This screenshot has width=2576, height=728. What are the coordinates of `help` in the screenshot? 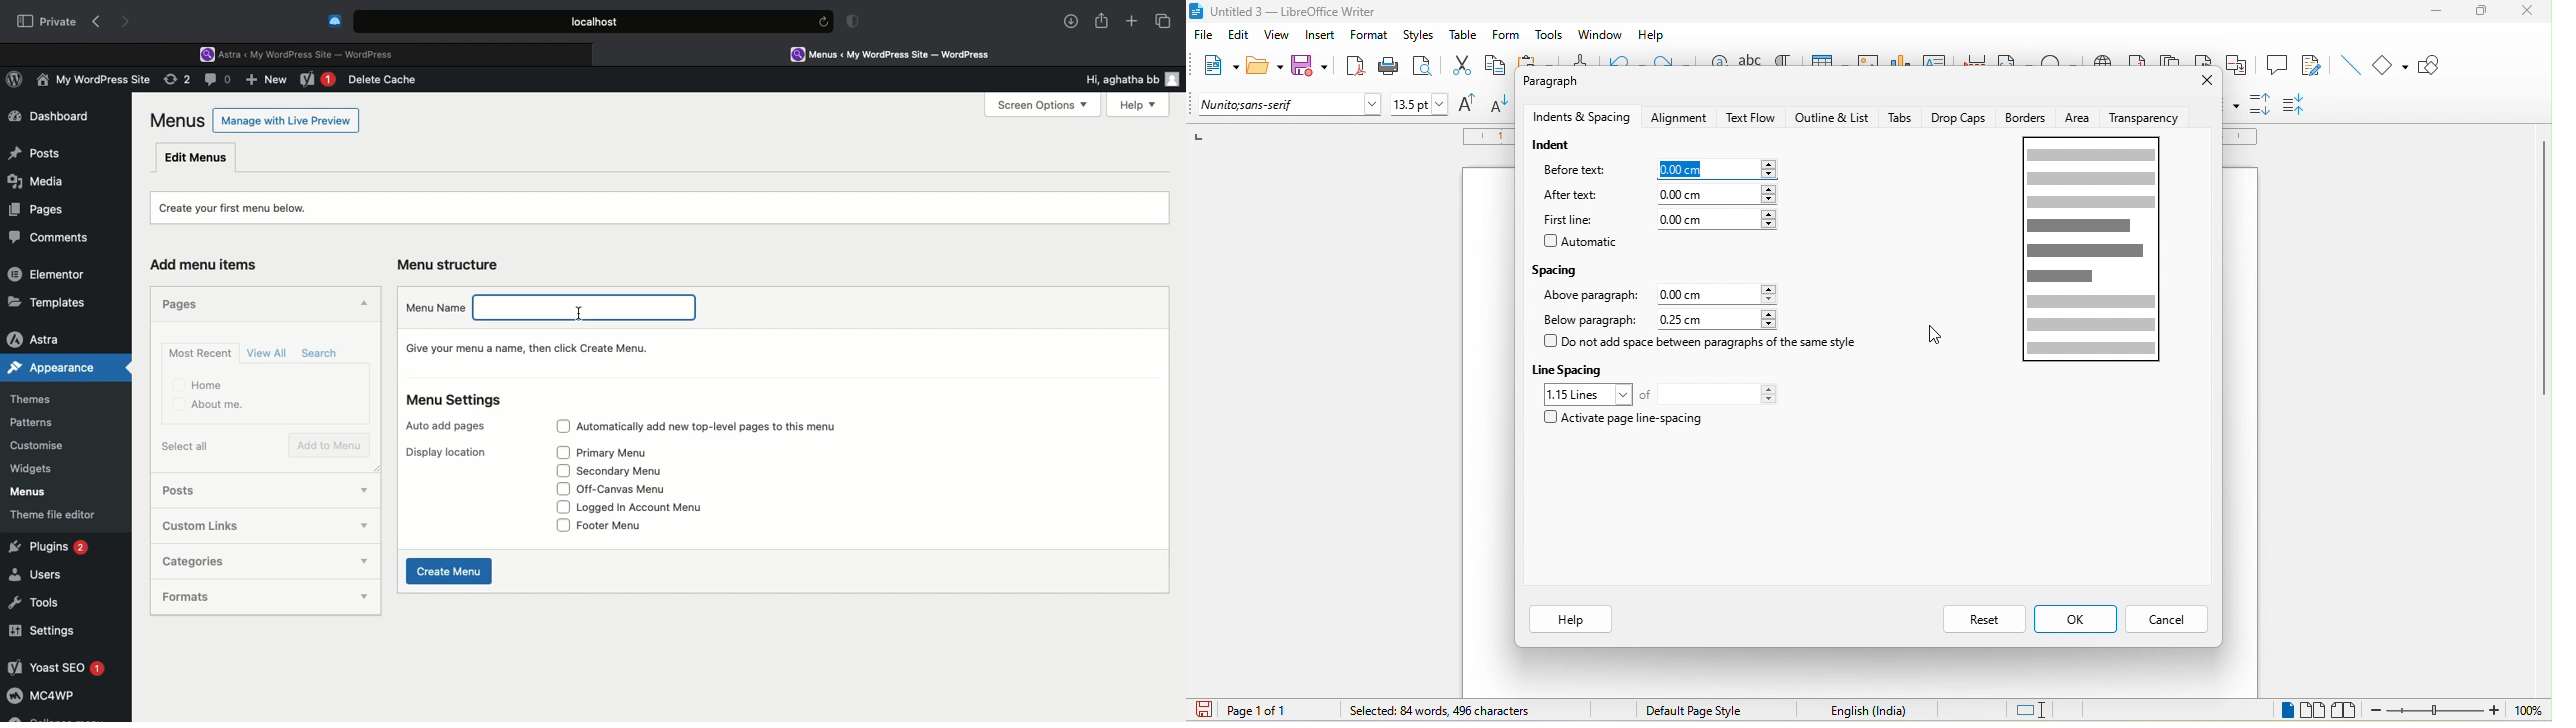 It's located at (1569, 620).